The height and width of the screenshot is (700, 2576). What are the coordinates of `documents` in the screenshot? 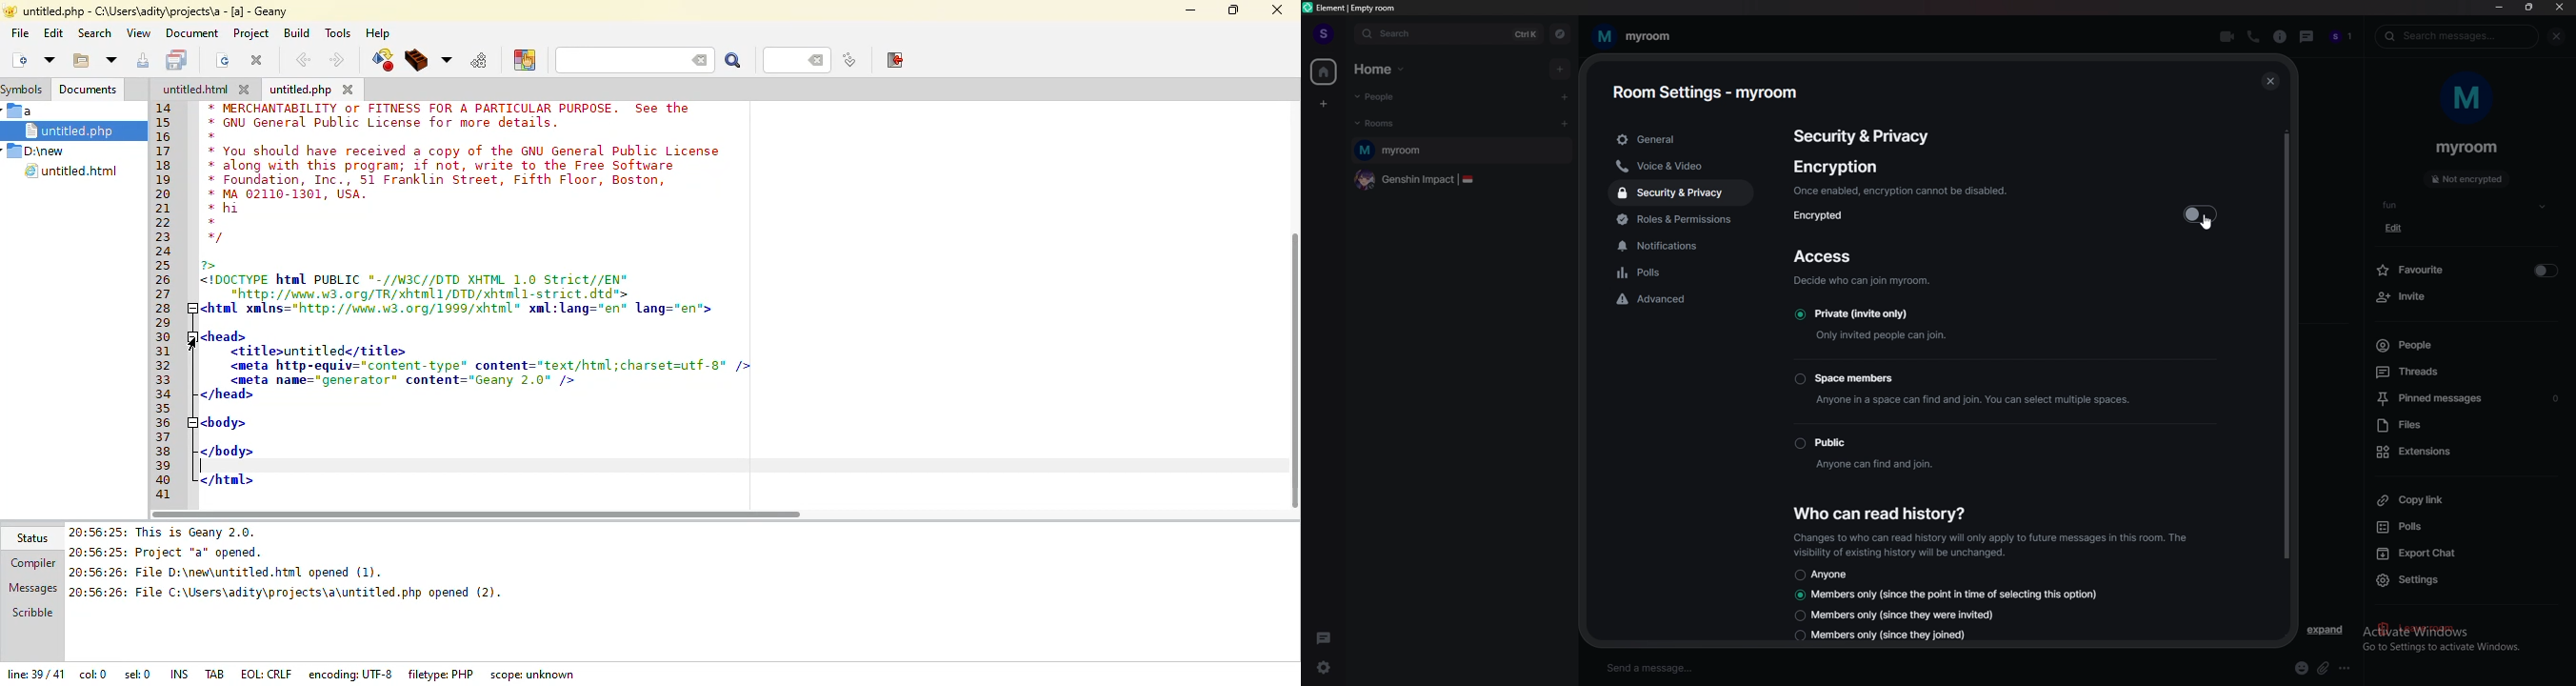 It's located at (89, 89).